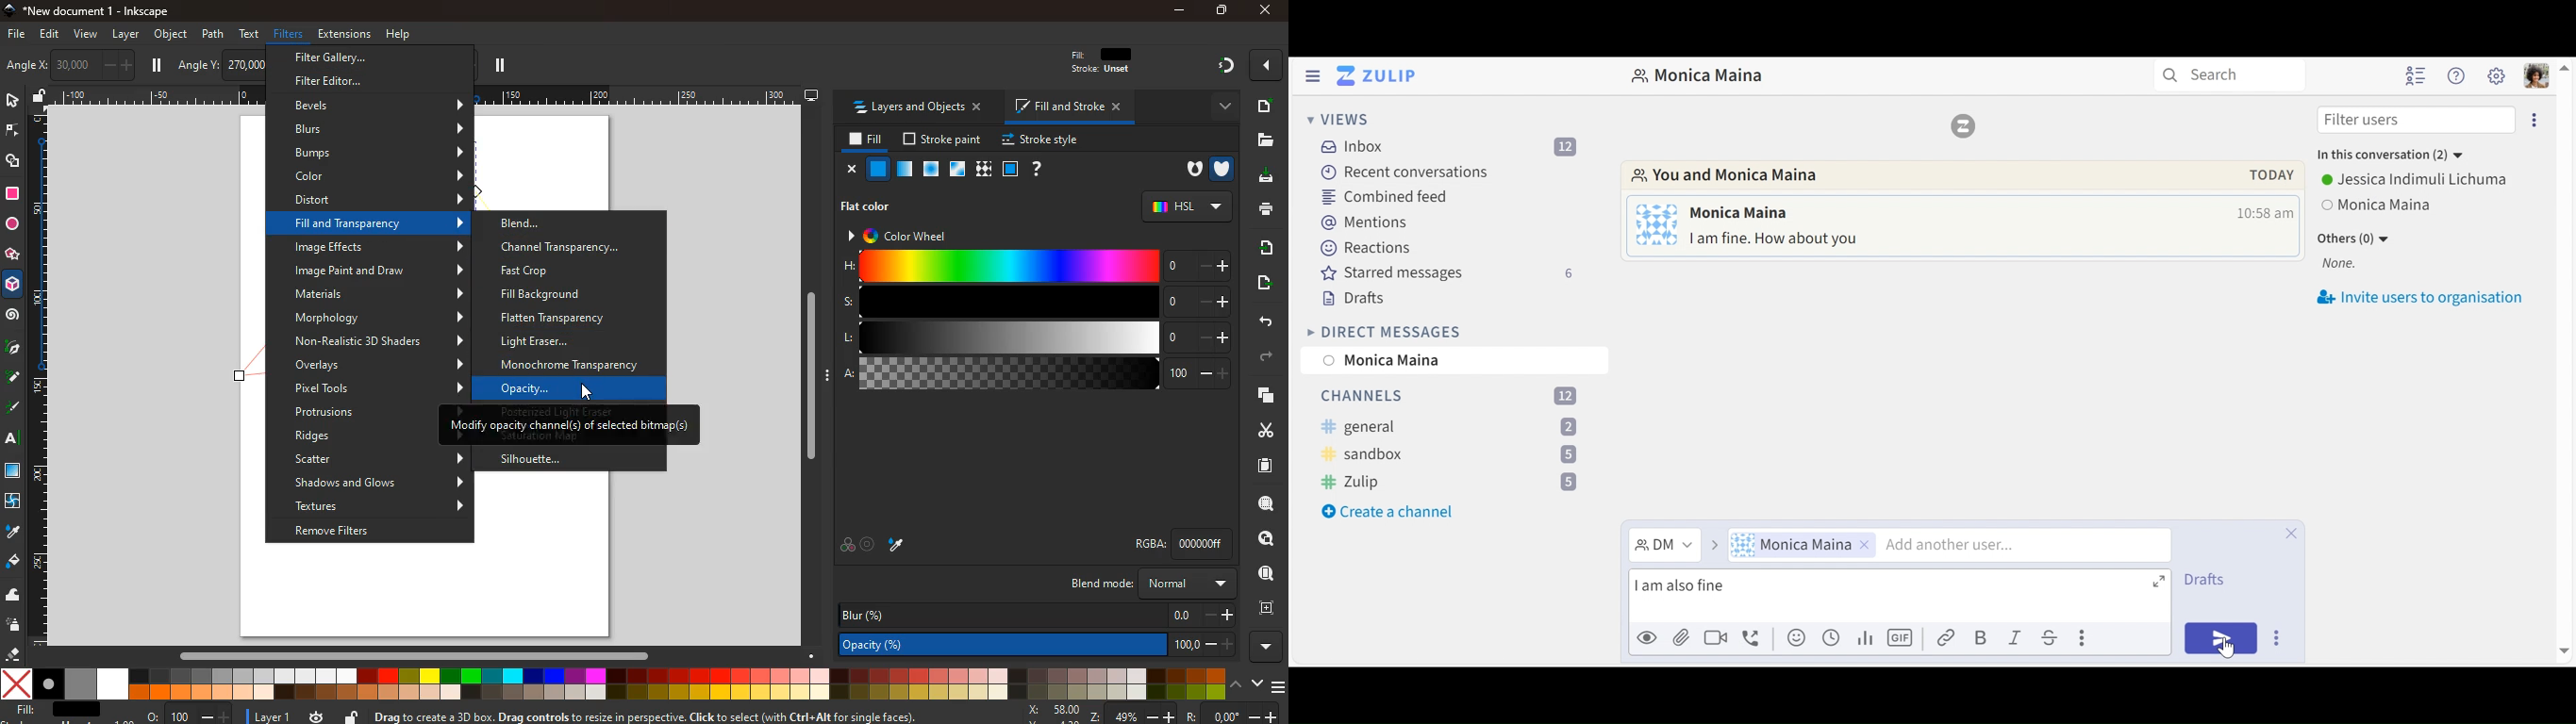  I want to click on target, so click(869, 544).